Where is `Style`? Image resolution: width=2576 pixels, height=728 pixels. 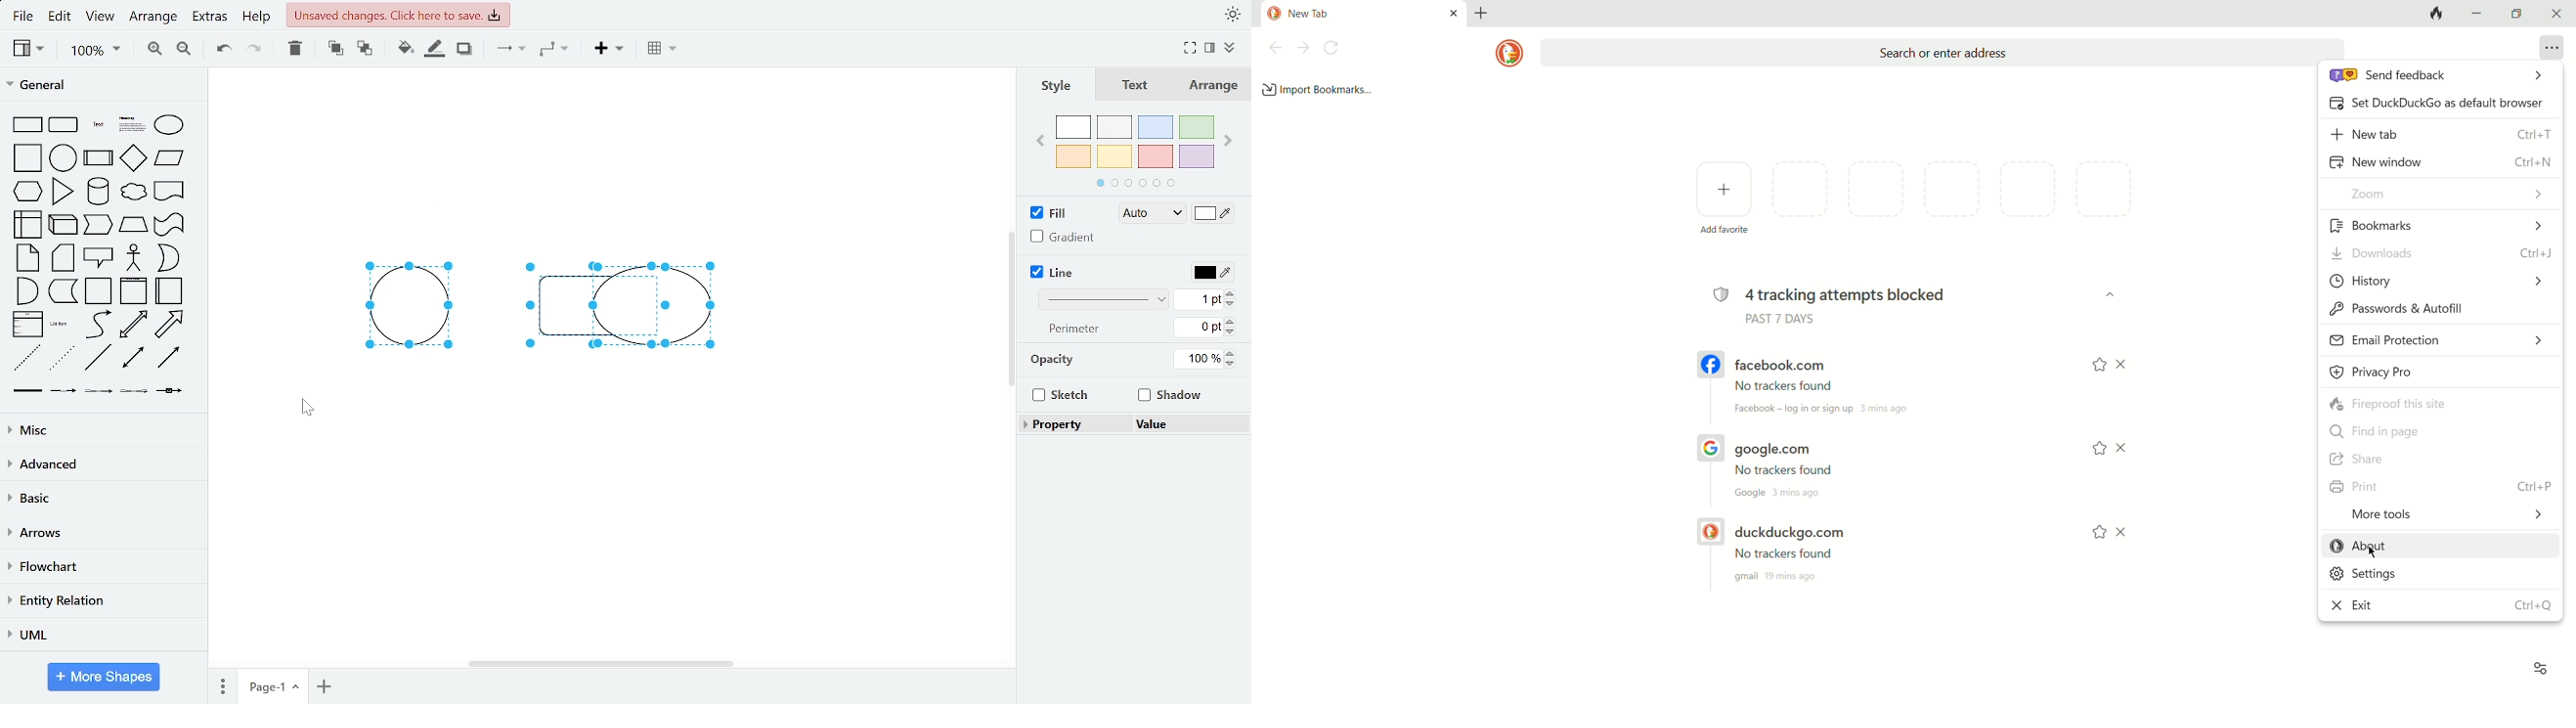
Style is located at coordinates (1057, 85).